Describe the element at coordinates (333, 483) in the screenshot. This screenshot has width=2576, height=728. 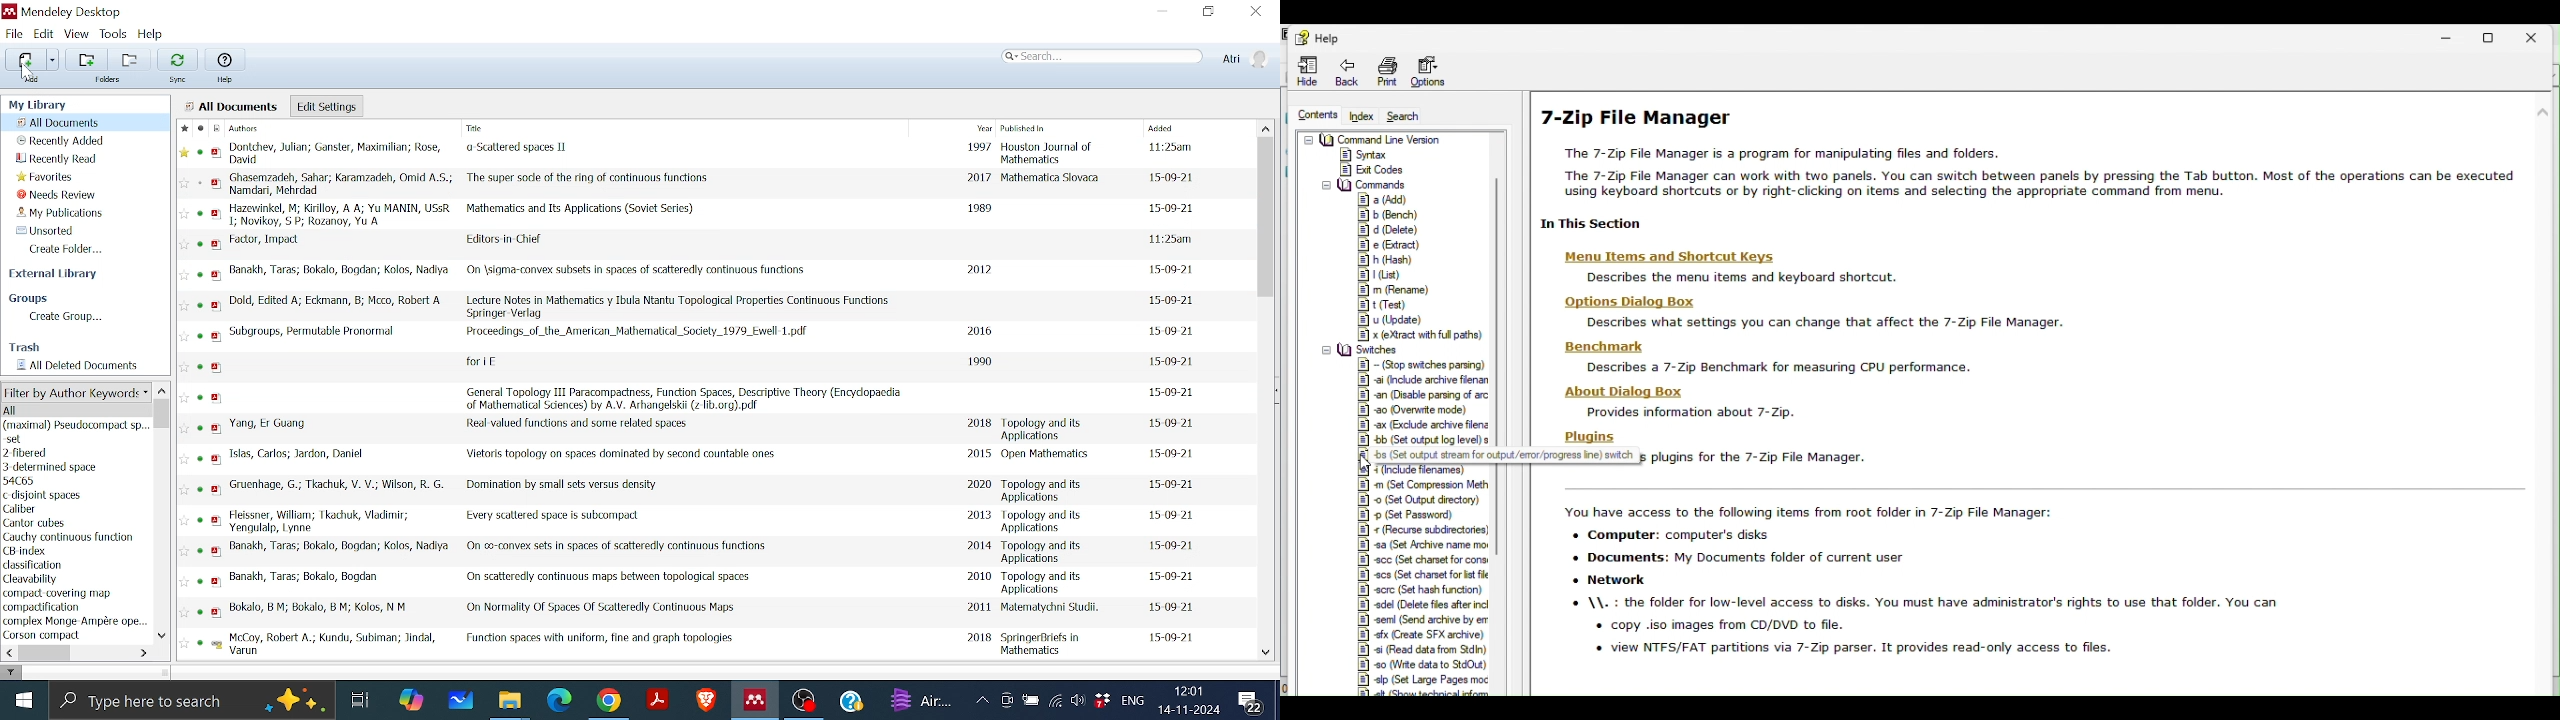
I see `Author` at that location.